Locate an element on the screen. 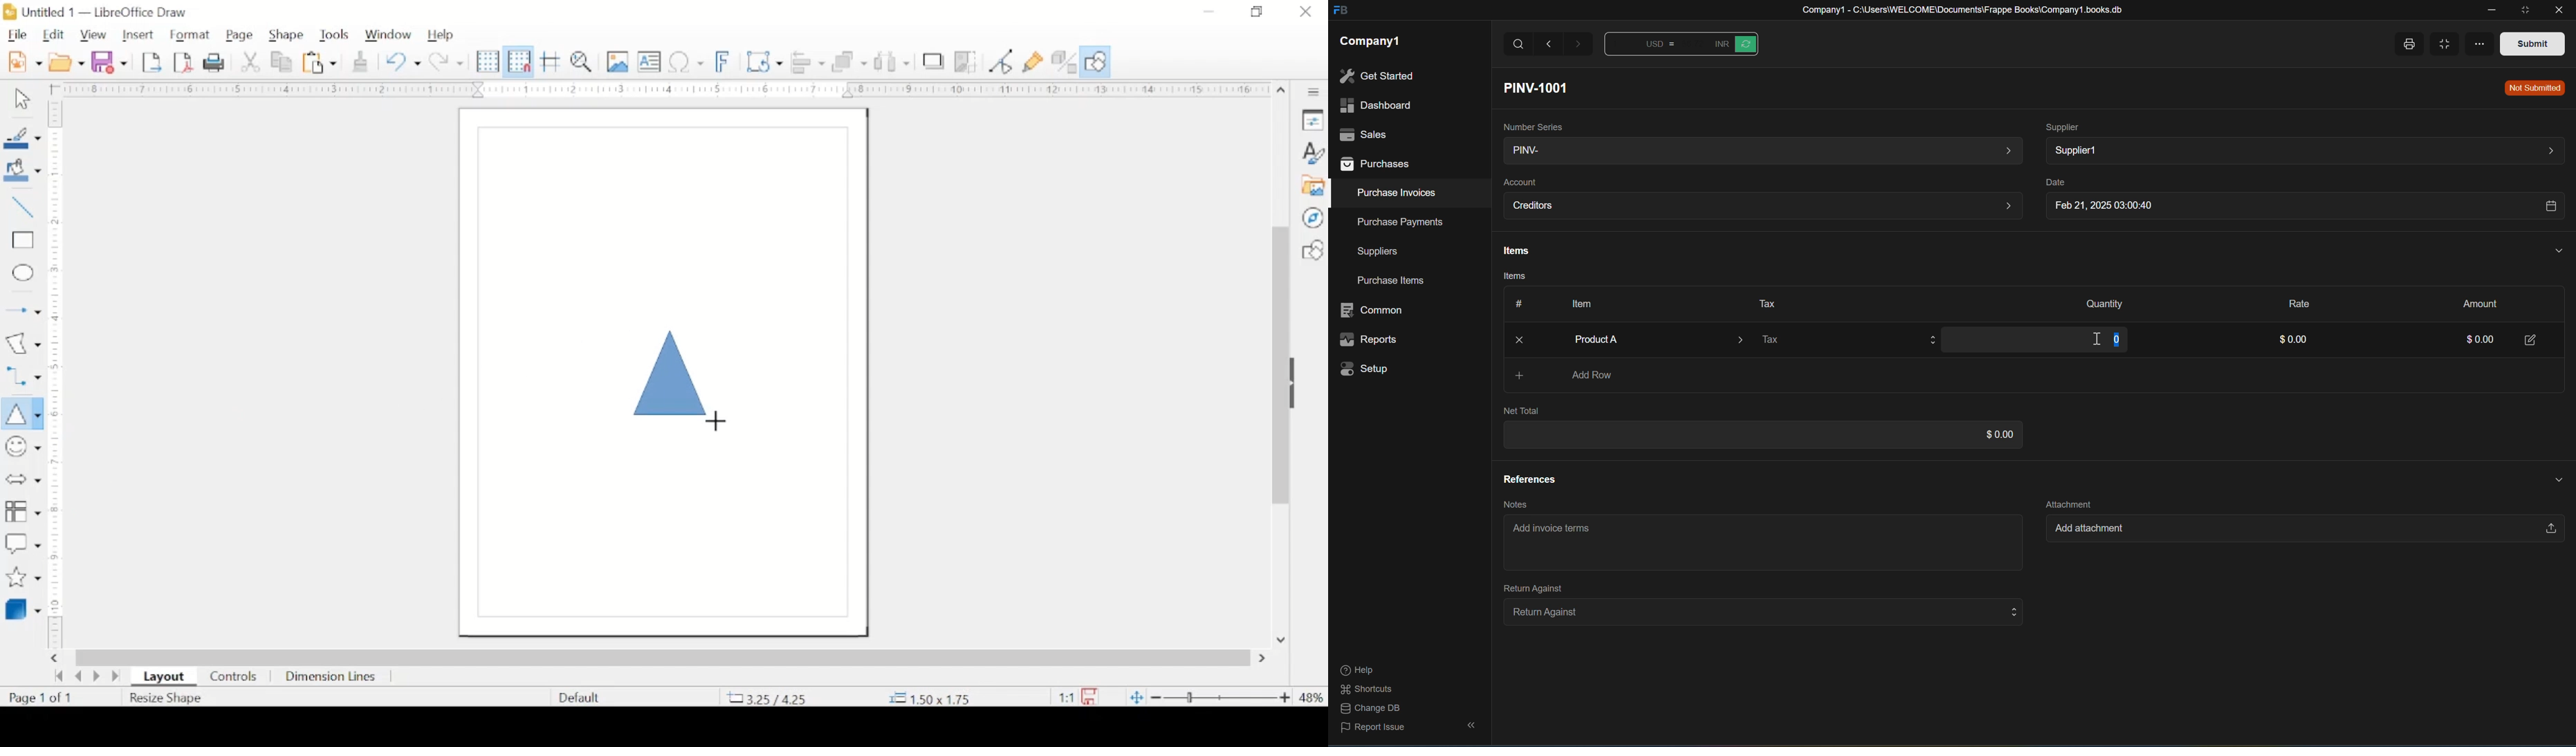 This screenshot has height=756, width=2576. coordinate is located at coordinates (769, 698).